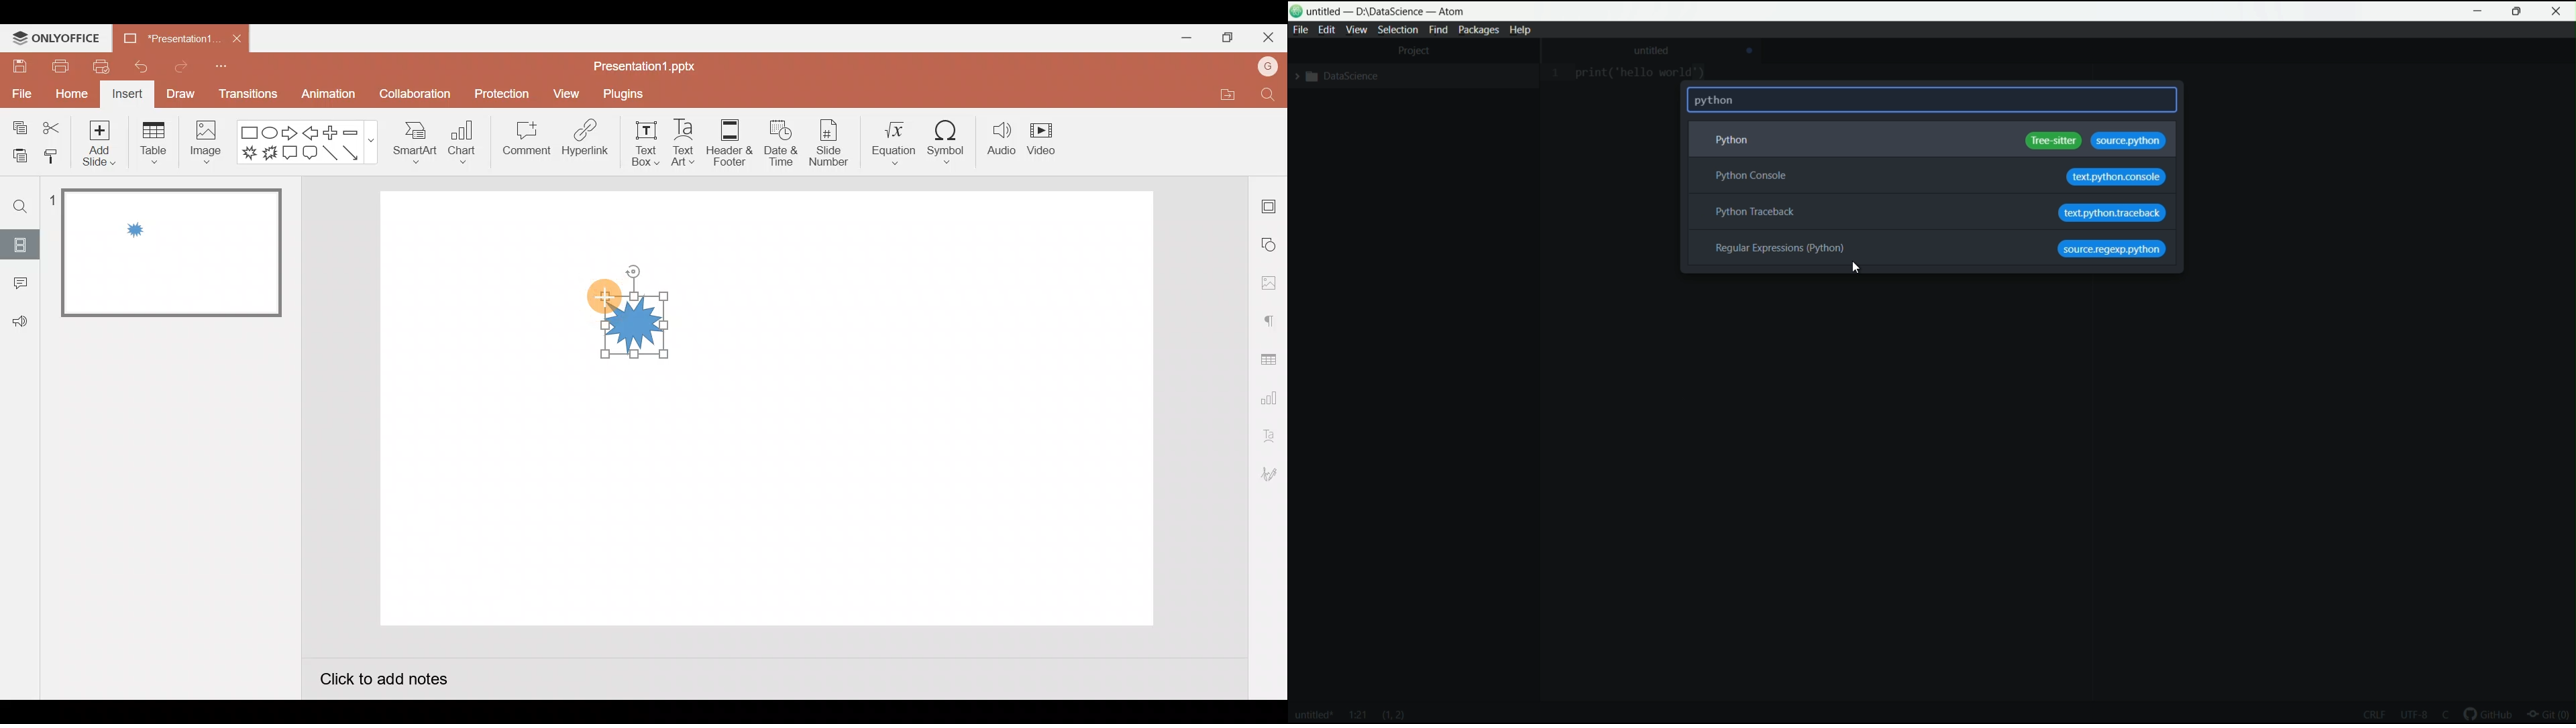 The image size is (2576, 728). I want to click on Date & time, so click(782, 143).